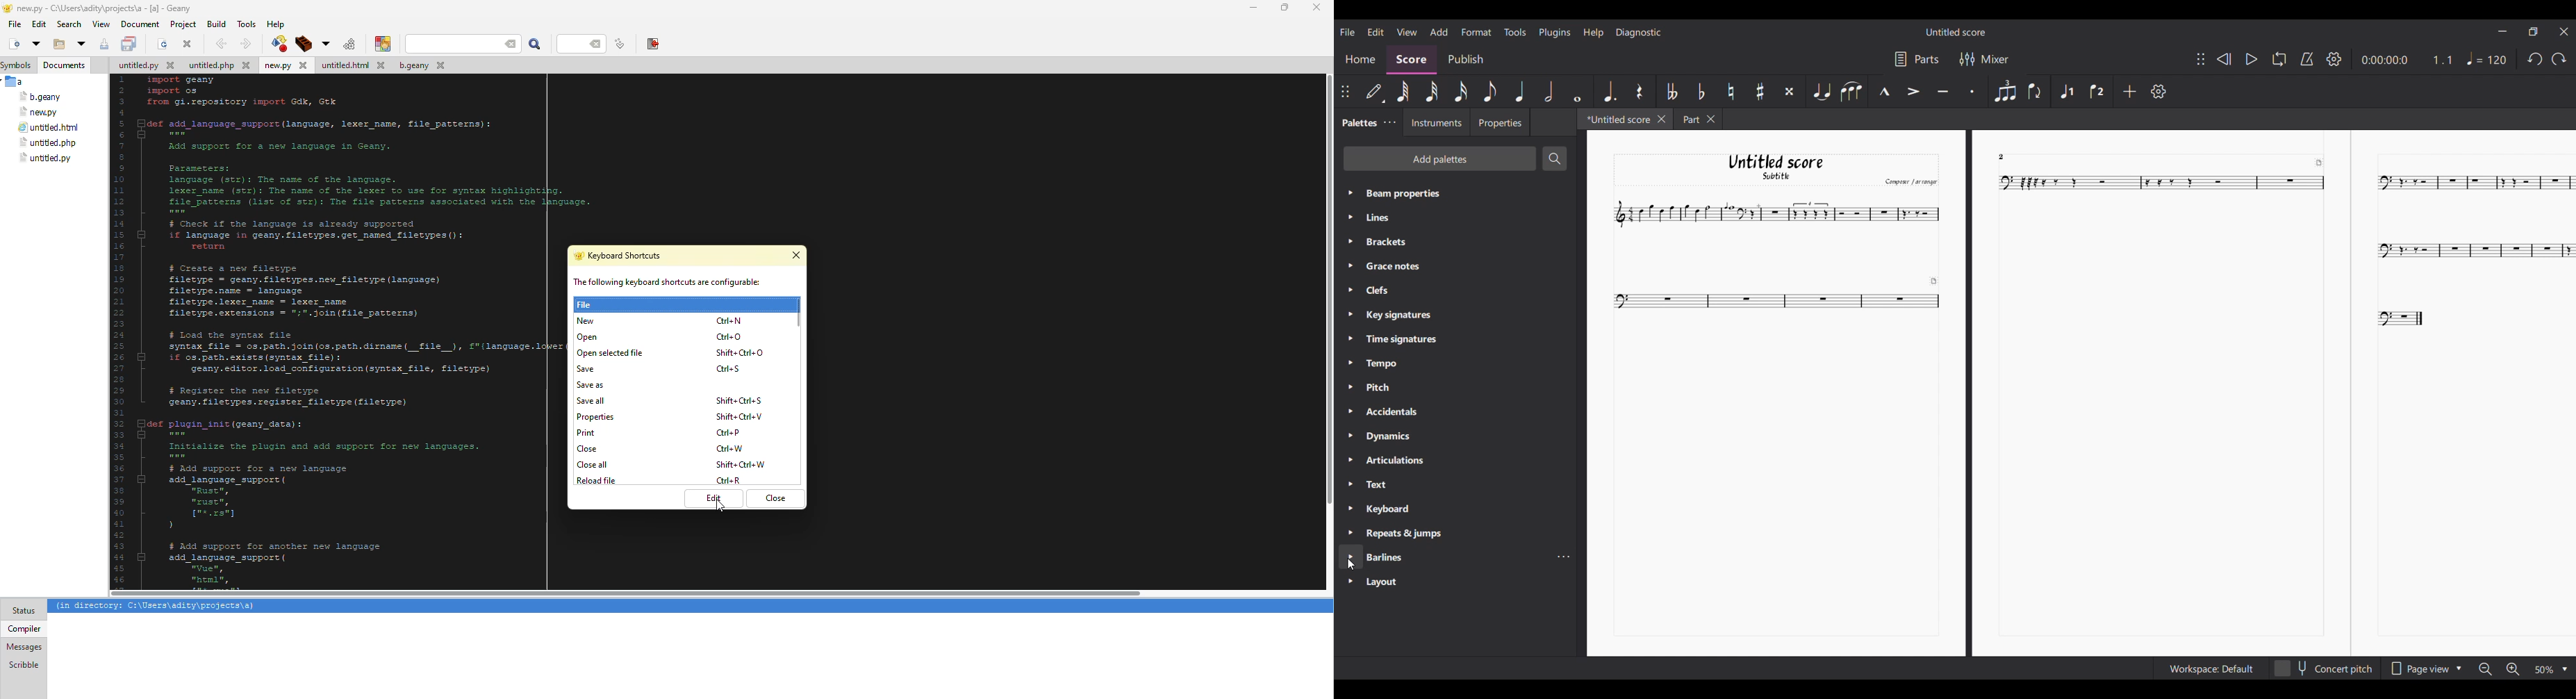 This screenshot has width=2576, height=700. Describe the element at coordinates (249, 23) in the screenshot. I see `tools` at that location.